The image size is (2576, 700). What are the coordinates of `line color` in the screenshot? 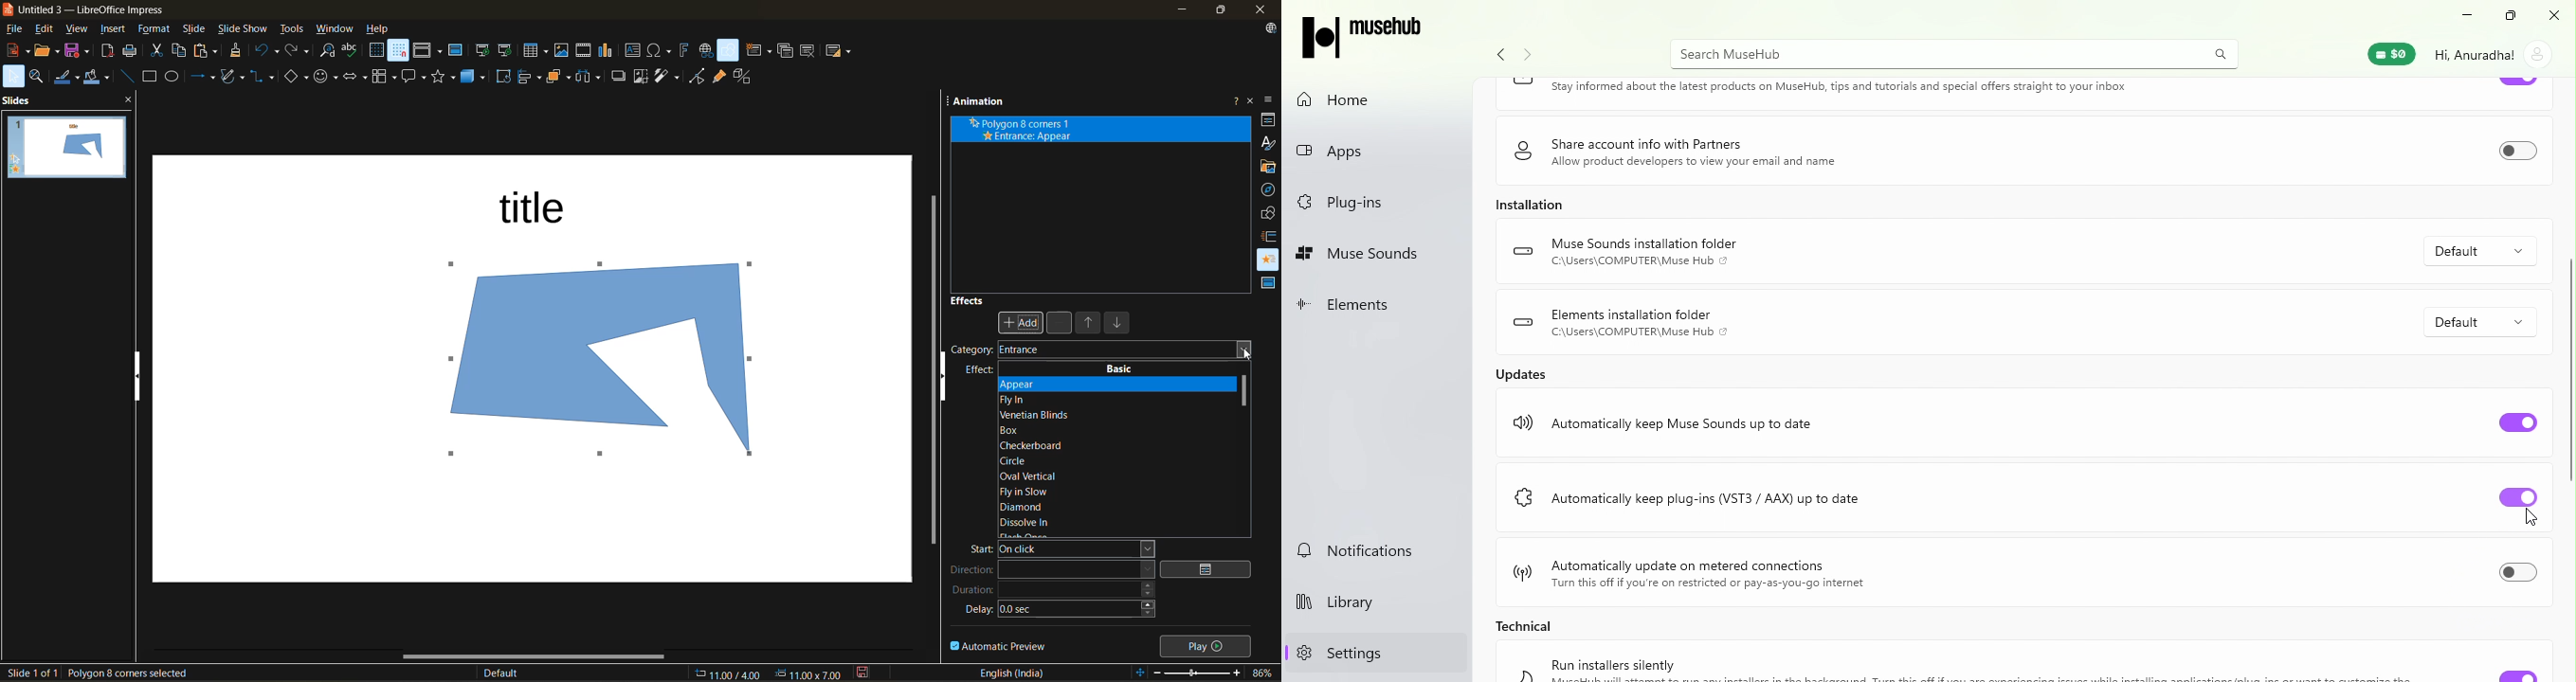 It's located at (68, 77).